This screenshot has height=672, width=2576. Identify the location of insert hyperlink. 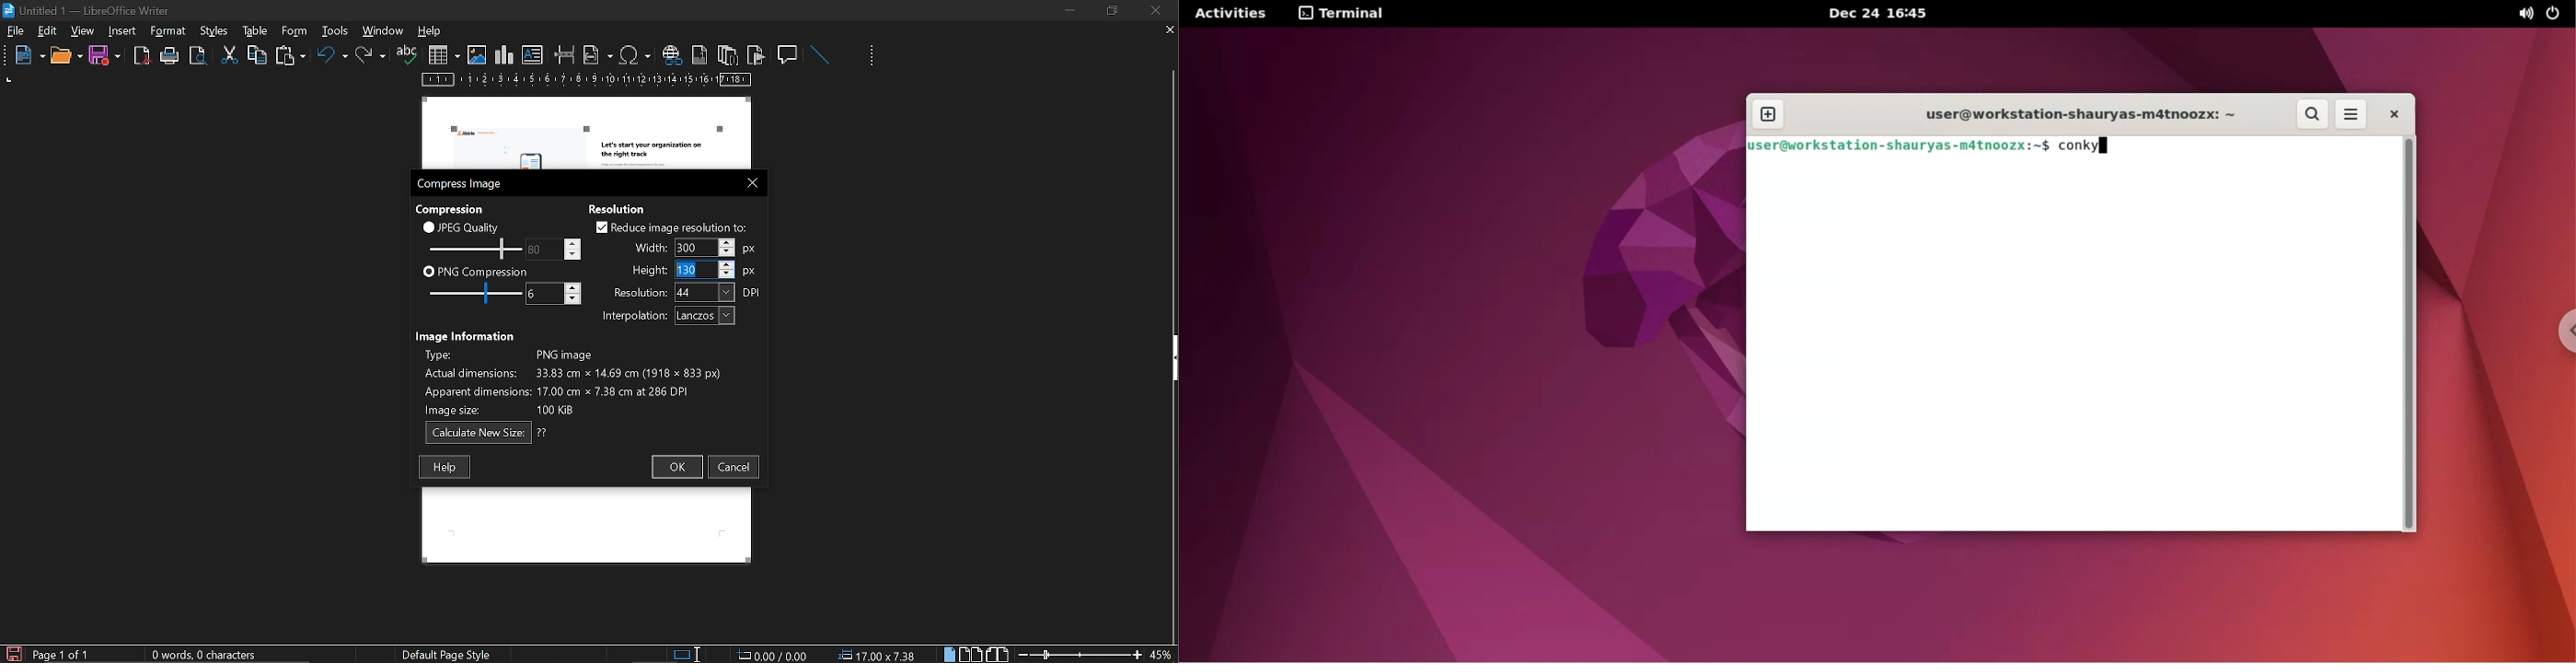
(671, 56).